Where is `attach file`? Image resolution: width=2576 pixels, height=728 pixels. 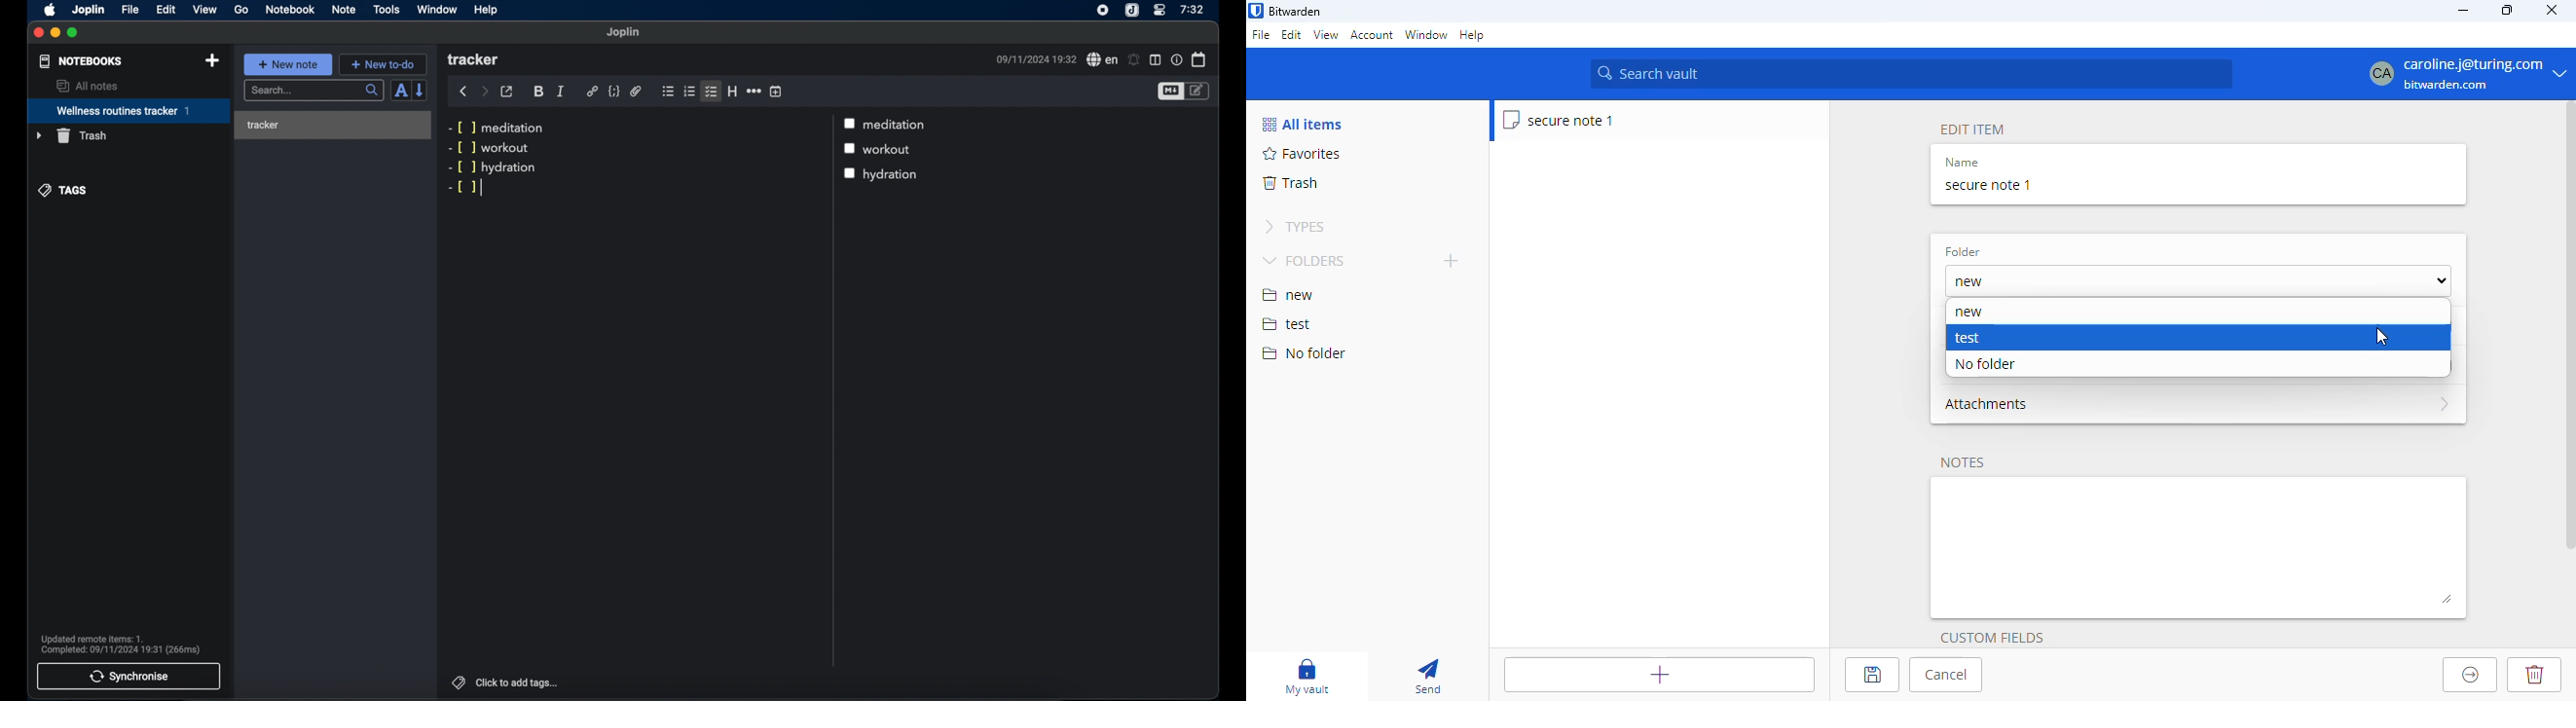 attach file is located at coordinates (636, 92).